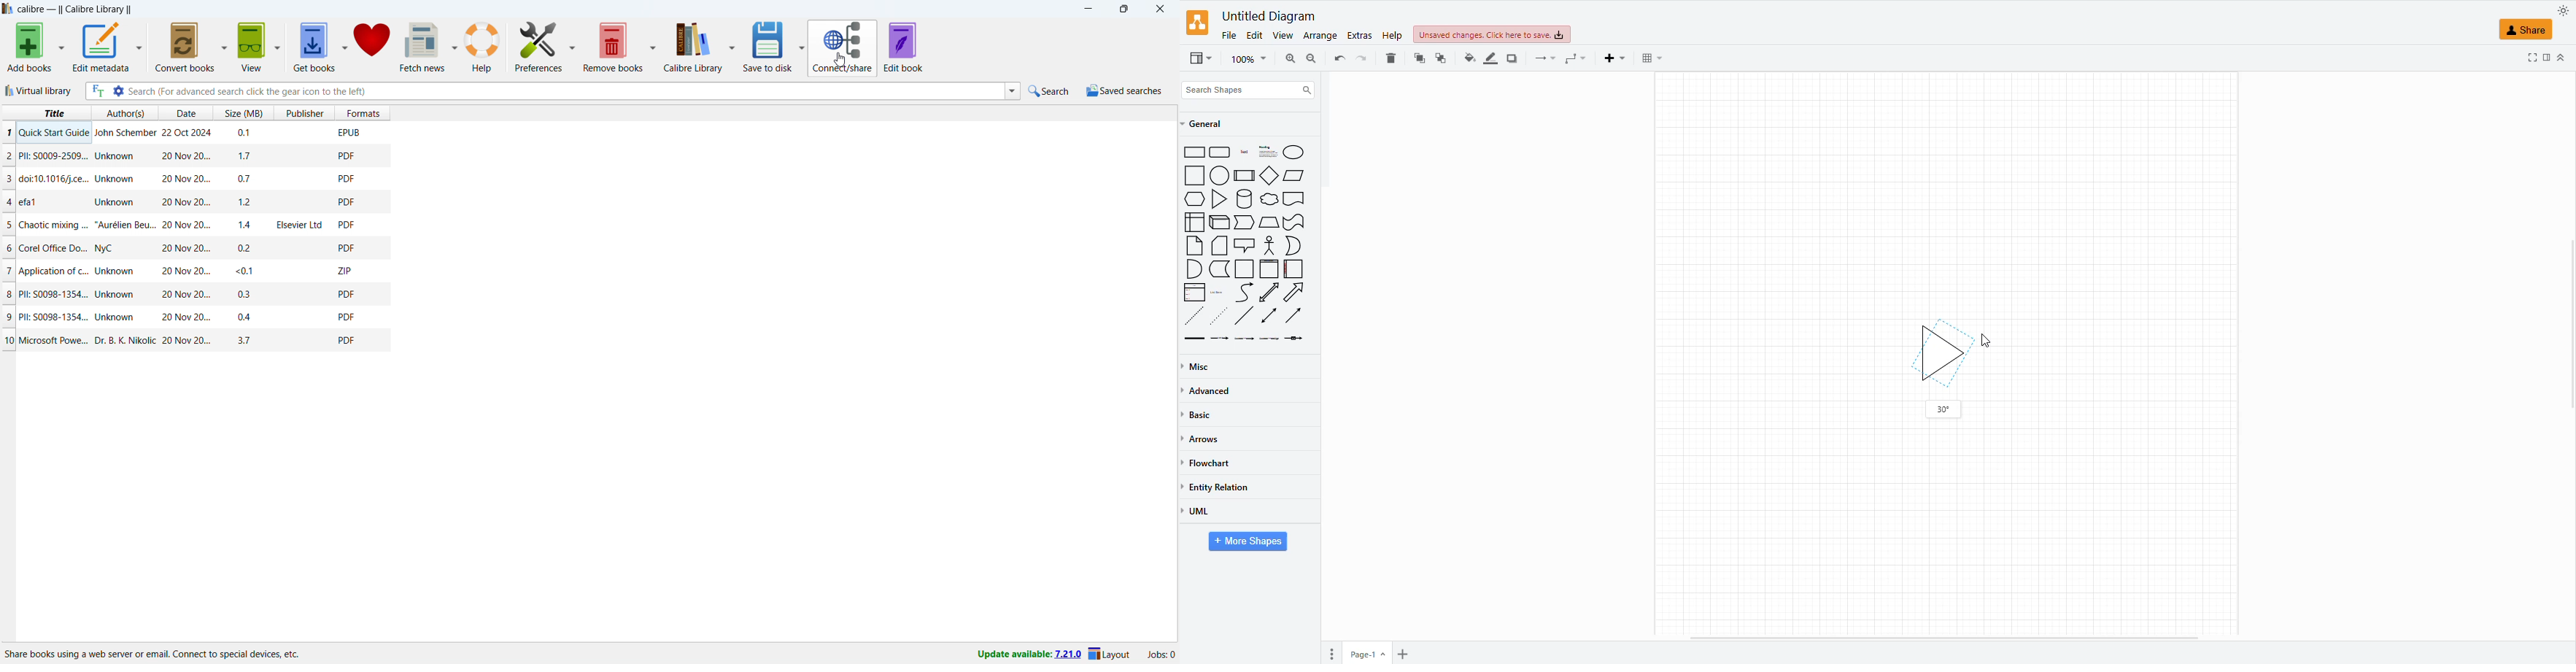 This screenshot has height=672, width=2576. What do you see at coordinates (315, 47) in the screenshot?
I see `get books` at bounding box center [315, 47].